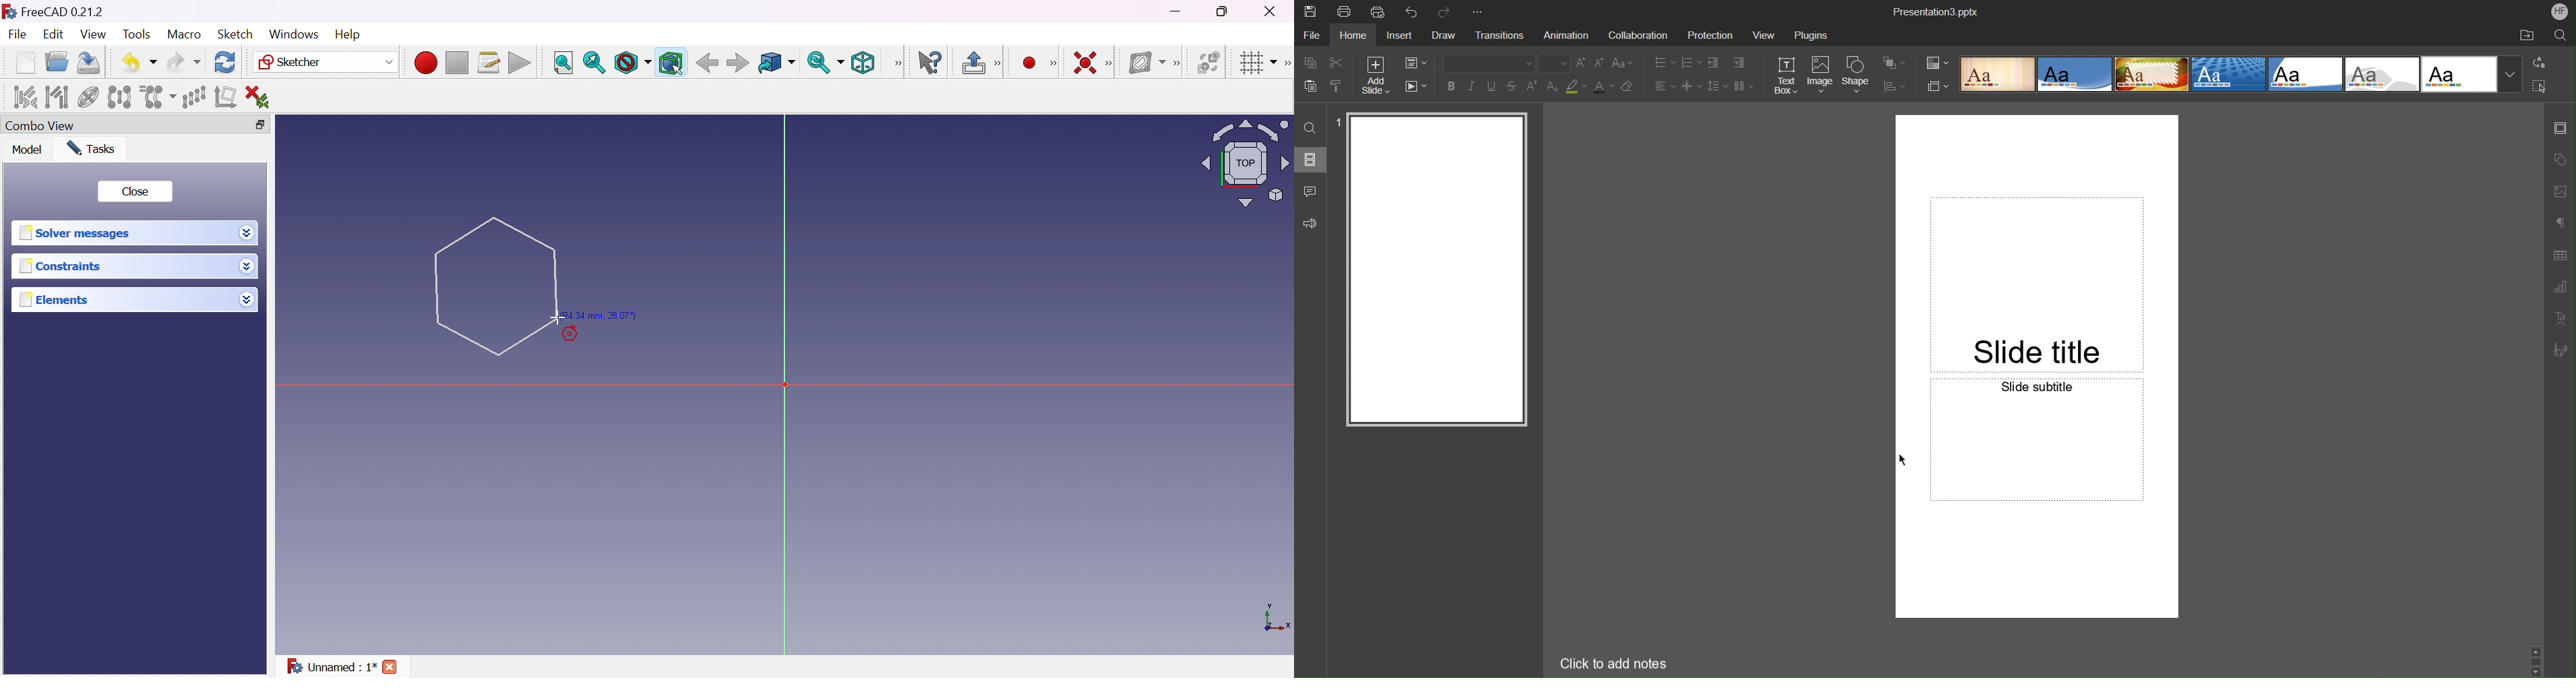 The width and height of the screenshot is (2576, 700). What do you see at coordinates (2561, 319) in the screenshot?
I see `Text Art` at bounding box center [2561, 319].